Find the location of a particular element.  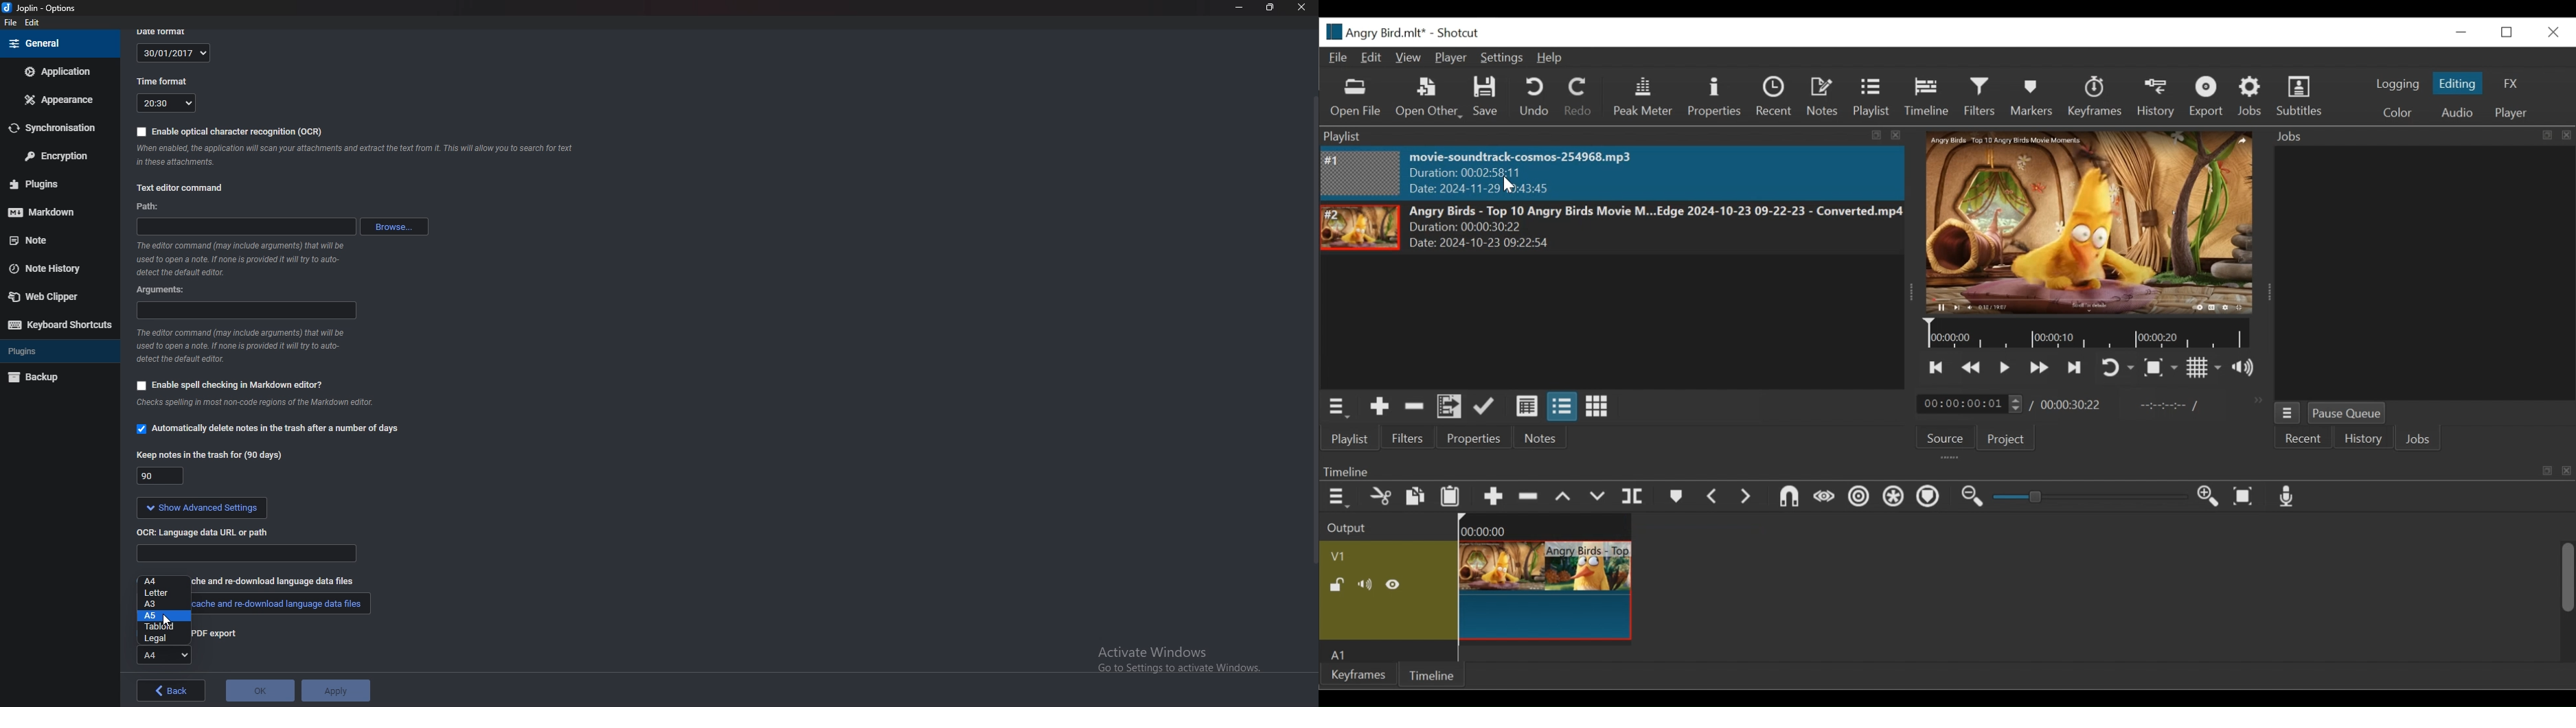

A5 is located at coordinates (166, 616).